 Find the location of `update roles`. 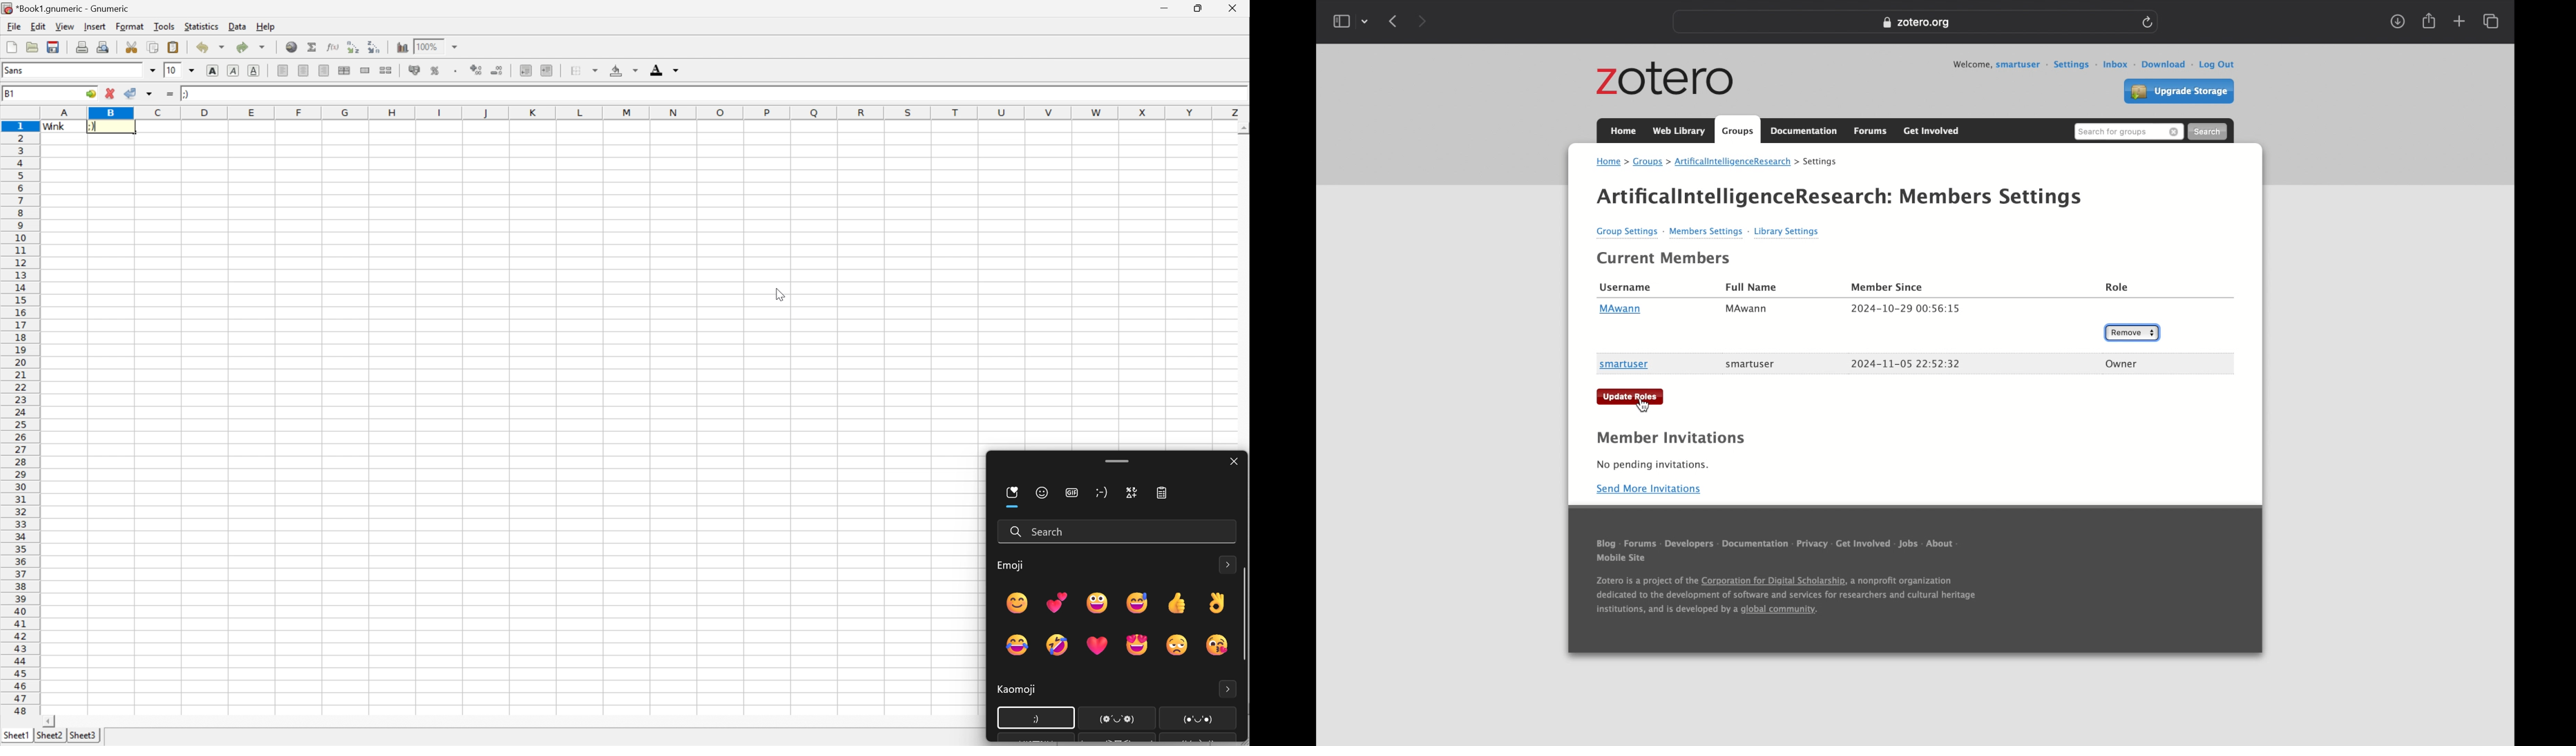

update roles is located at coordinates (1631, 396).